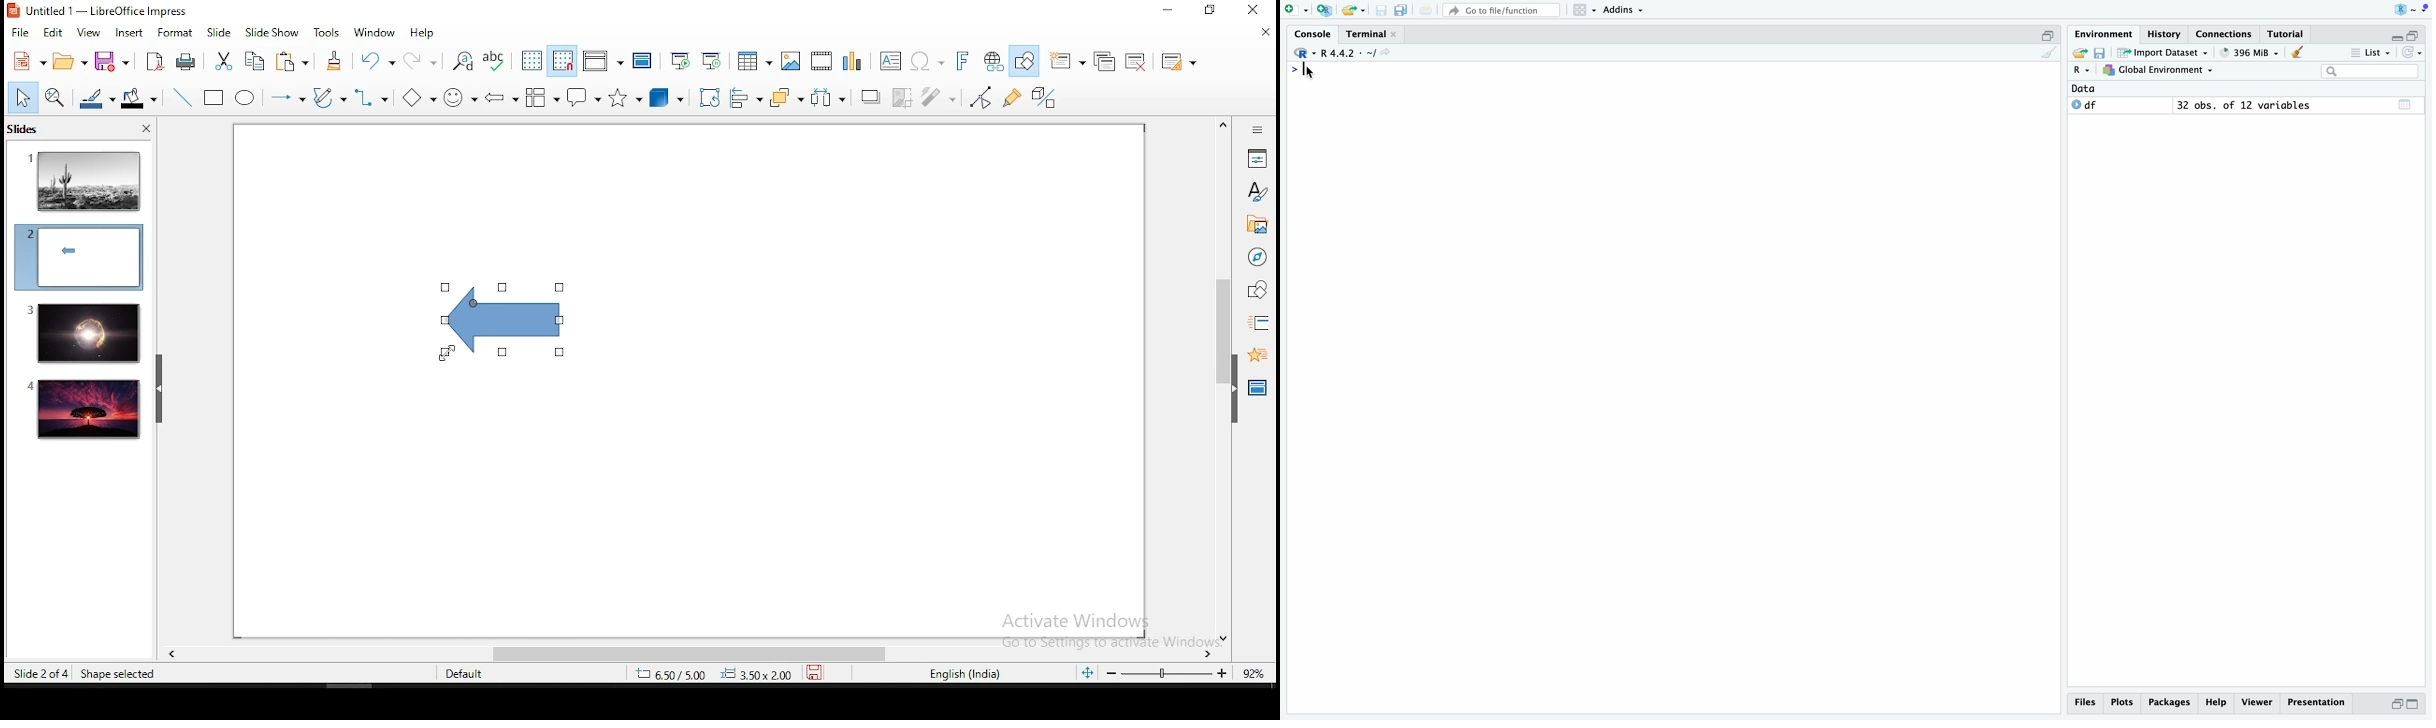 Image resolution: width=2436 pixels, height=728 pixels. Describe the element at coordinates (1087, 674) in the screenshot. I see `fit to screen` at that location.